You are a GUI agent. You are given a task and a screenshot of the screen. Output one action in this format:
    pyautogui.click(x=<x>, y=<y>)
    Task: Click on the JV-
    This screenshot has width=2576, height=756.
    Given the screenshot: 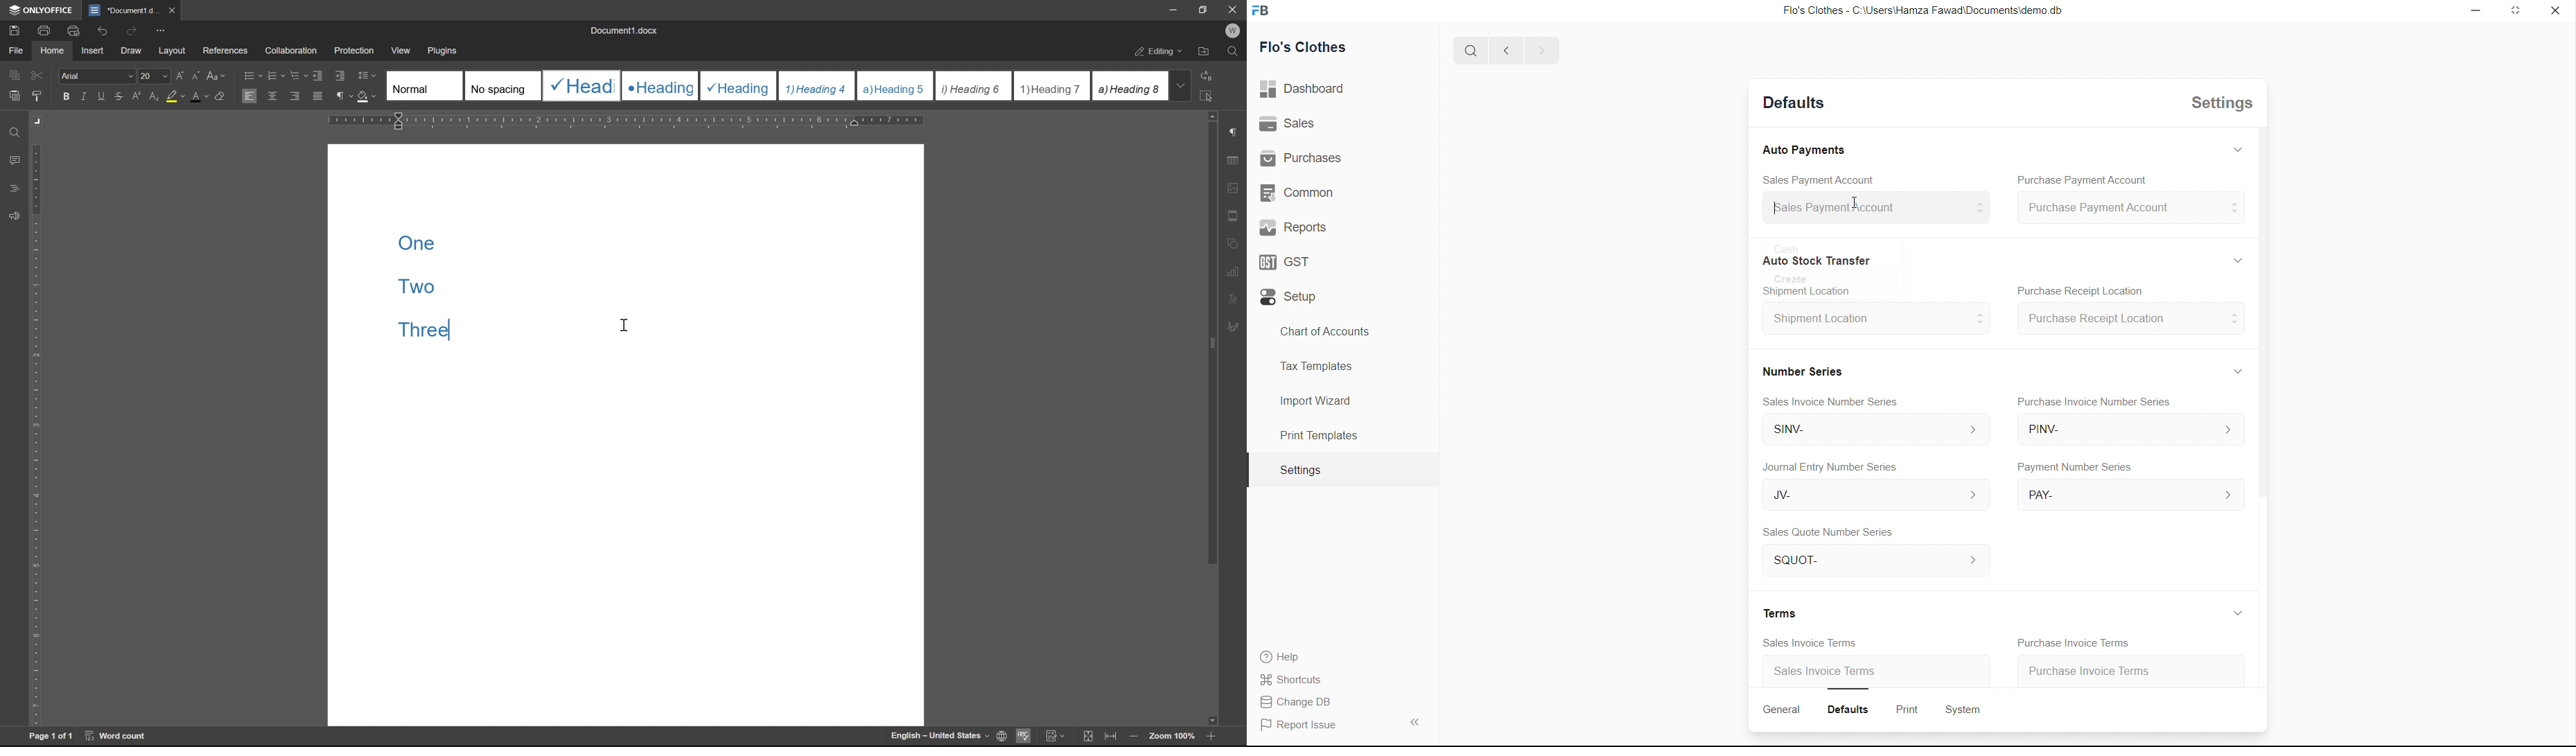 What is the action you would take?
    pyautogui.click(x=1868, y=494)
    